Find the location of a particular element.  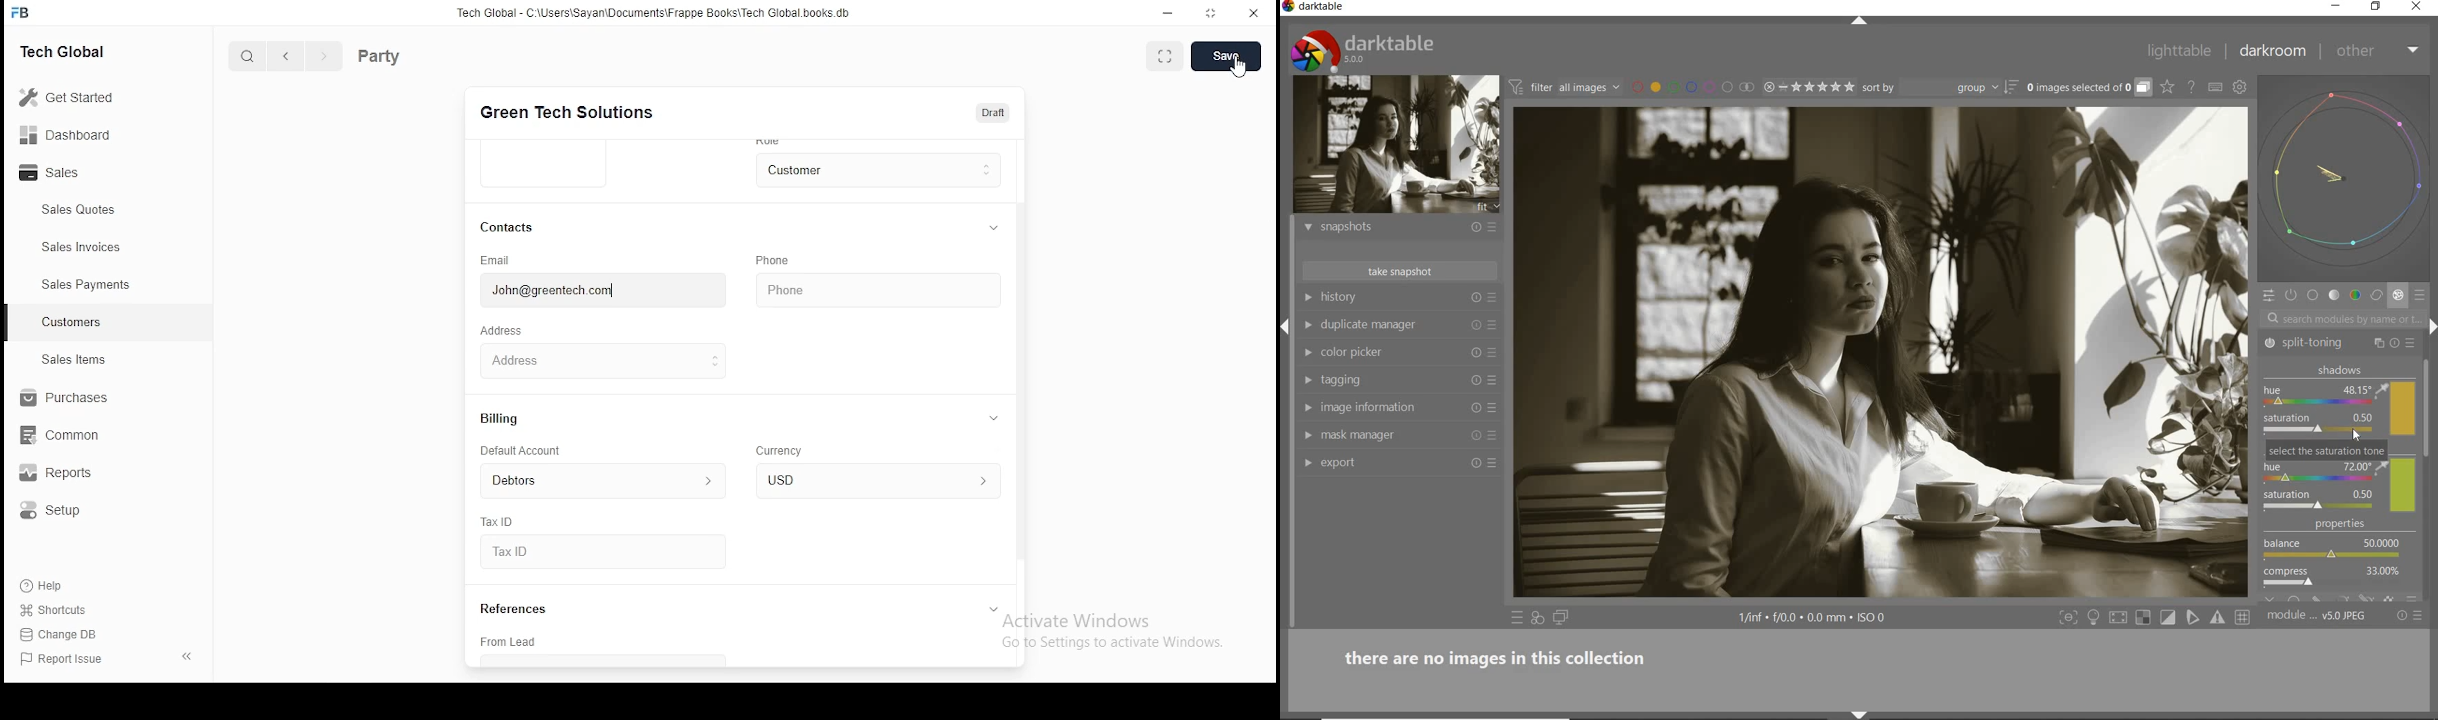

party is located at coordinates (383, 56).